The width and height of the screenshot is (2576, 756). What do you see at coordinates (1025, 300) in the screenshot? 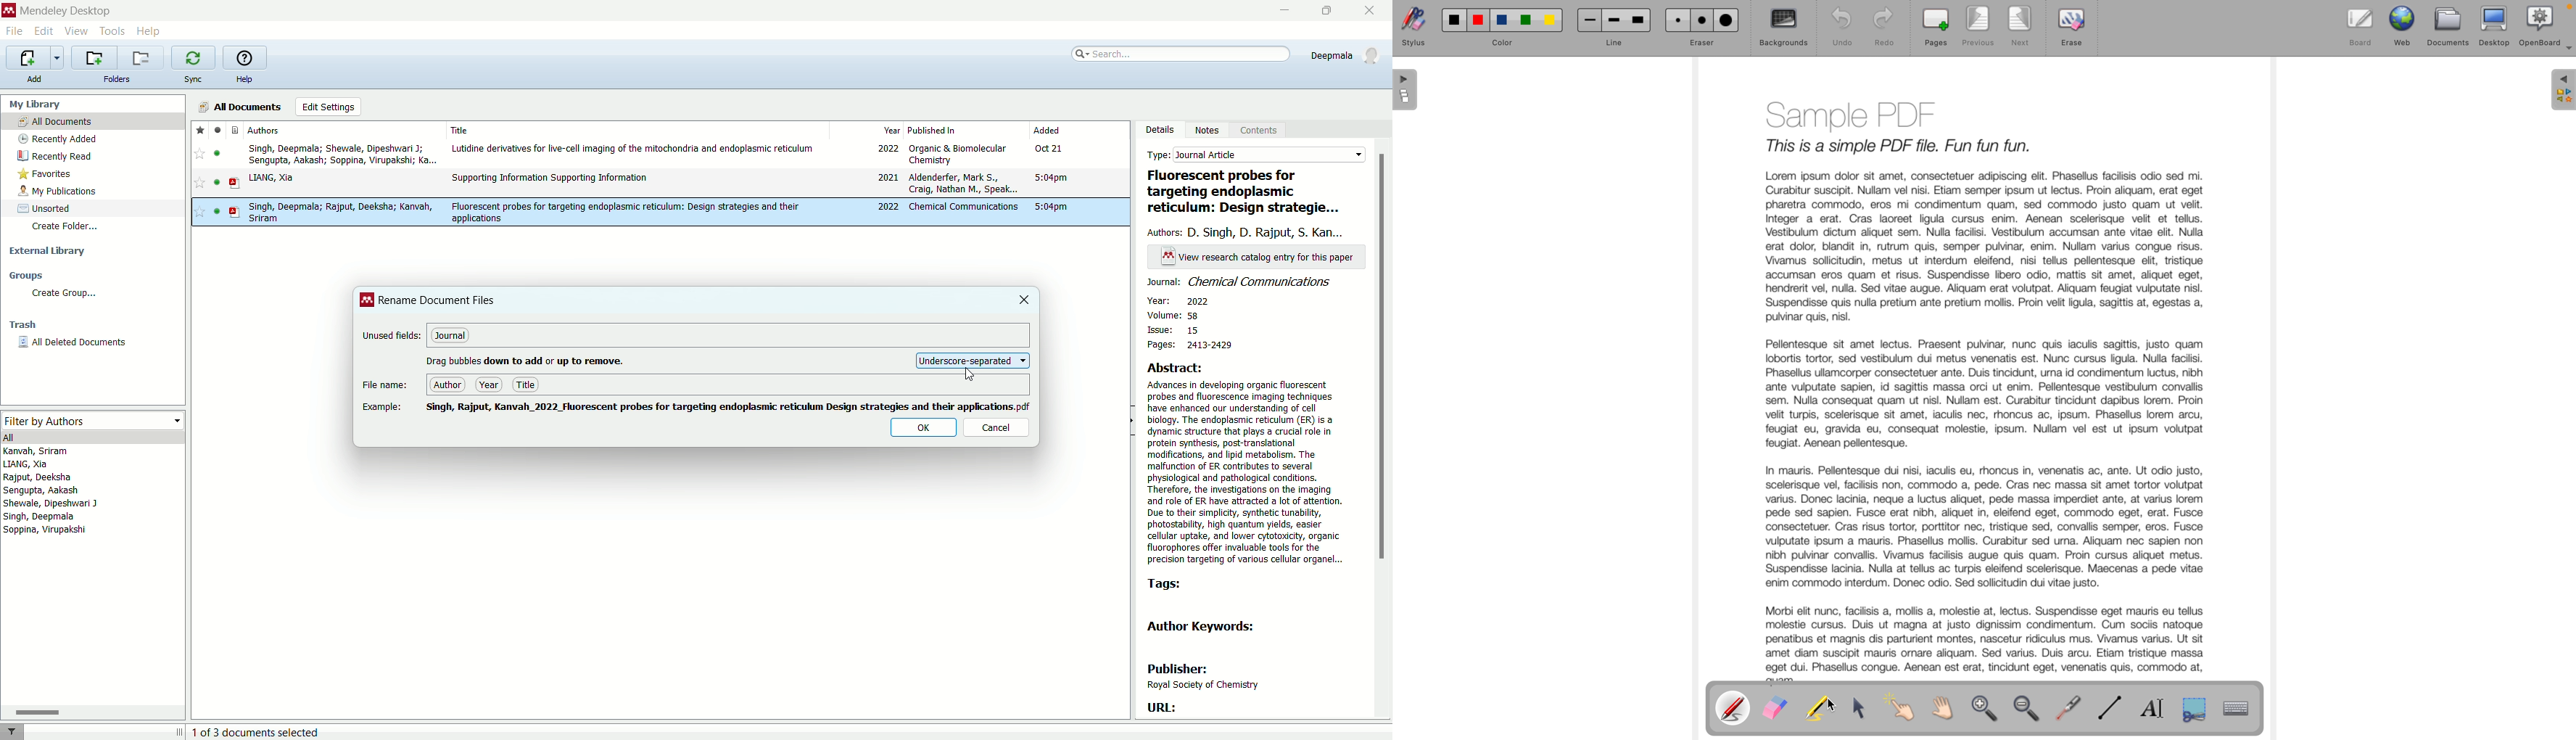
I see `close` at bounding box center [1025, 300].